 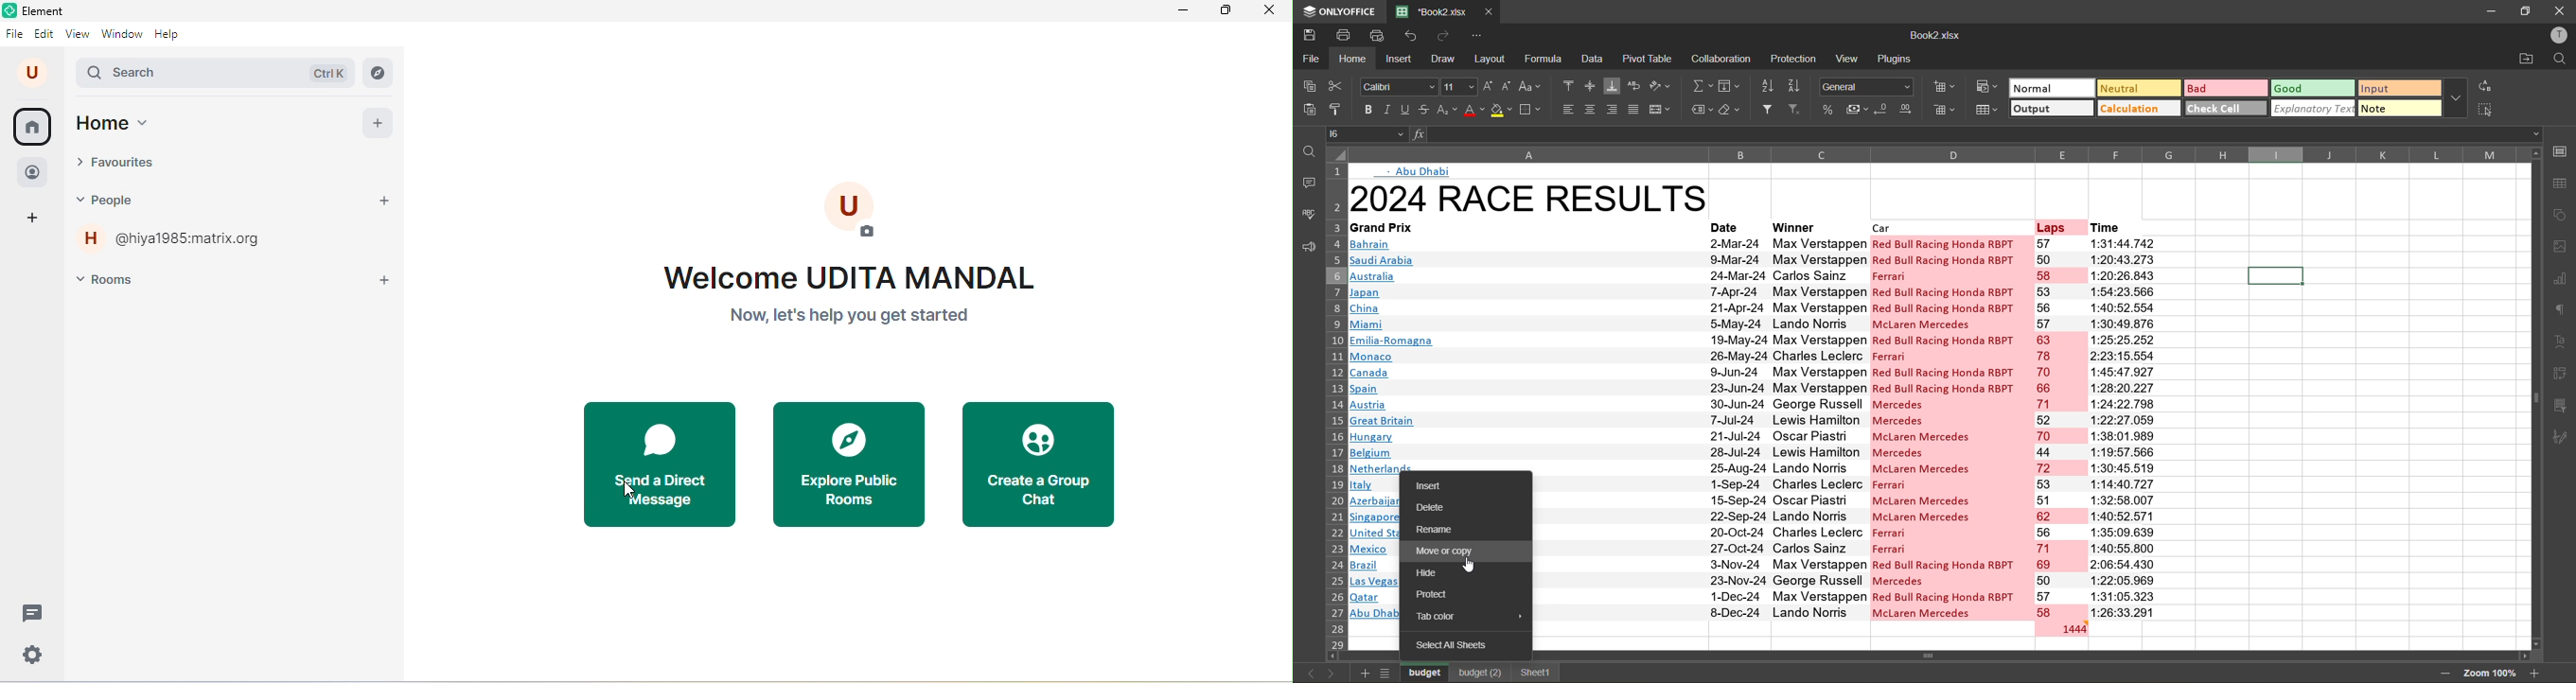 What do you see at coordinates (1307, 110) in the screenshot?
I see `paste` at bounding box center [1307, 110].